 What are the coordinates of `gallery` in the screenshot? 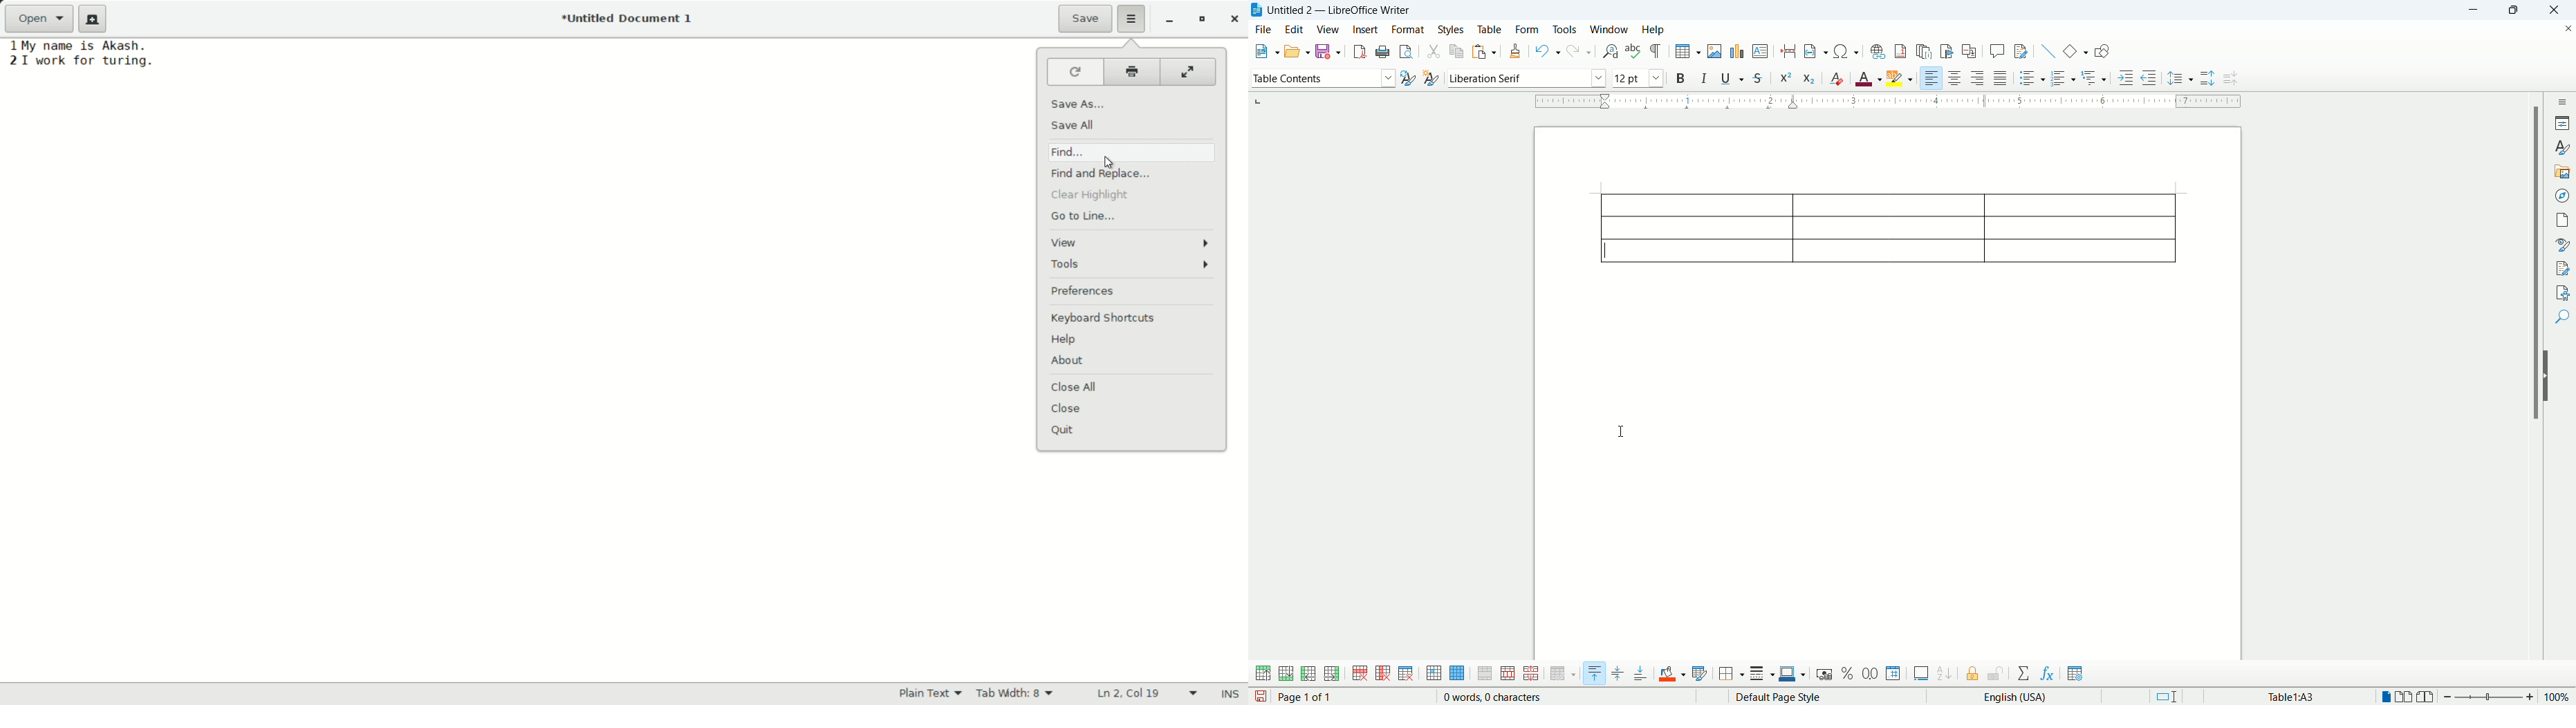 It's located at (2562, 173).